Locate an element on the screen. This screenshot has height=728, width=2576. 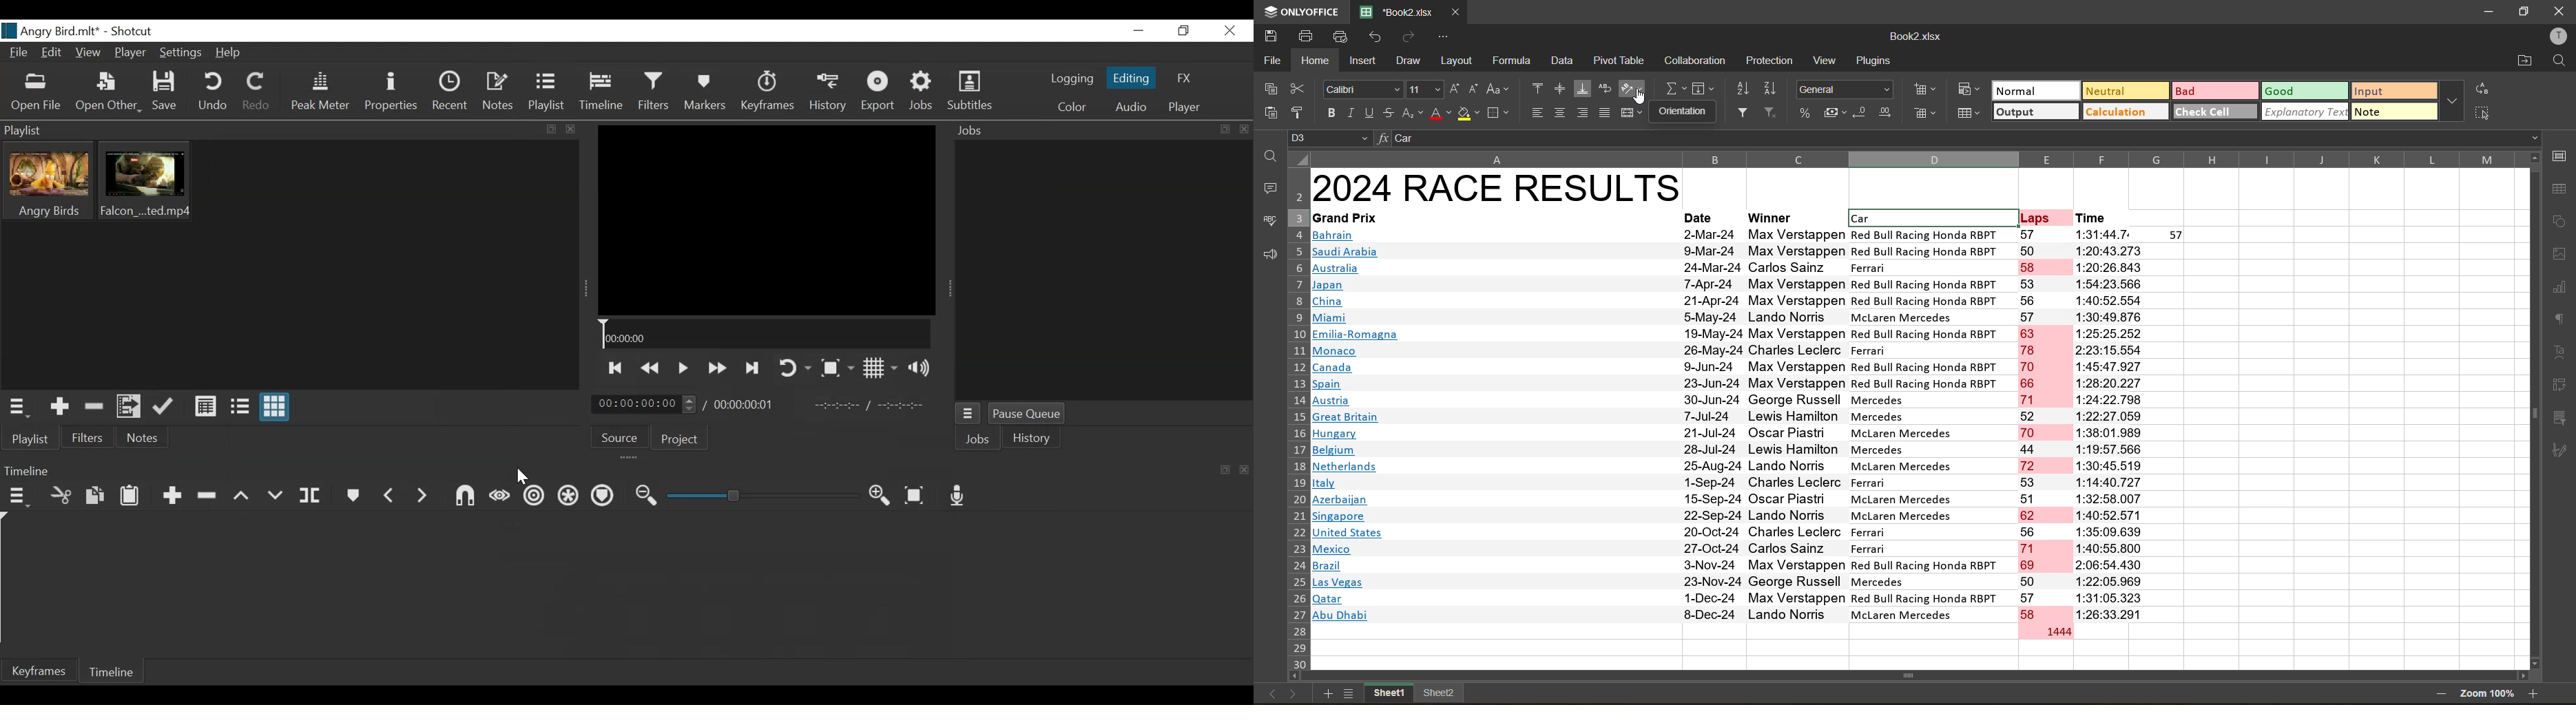
Filters is located at coordinates (88, 437).